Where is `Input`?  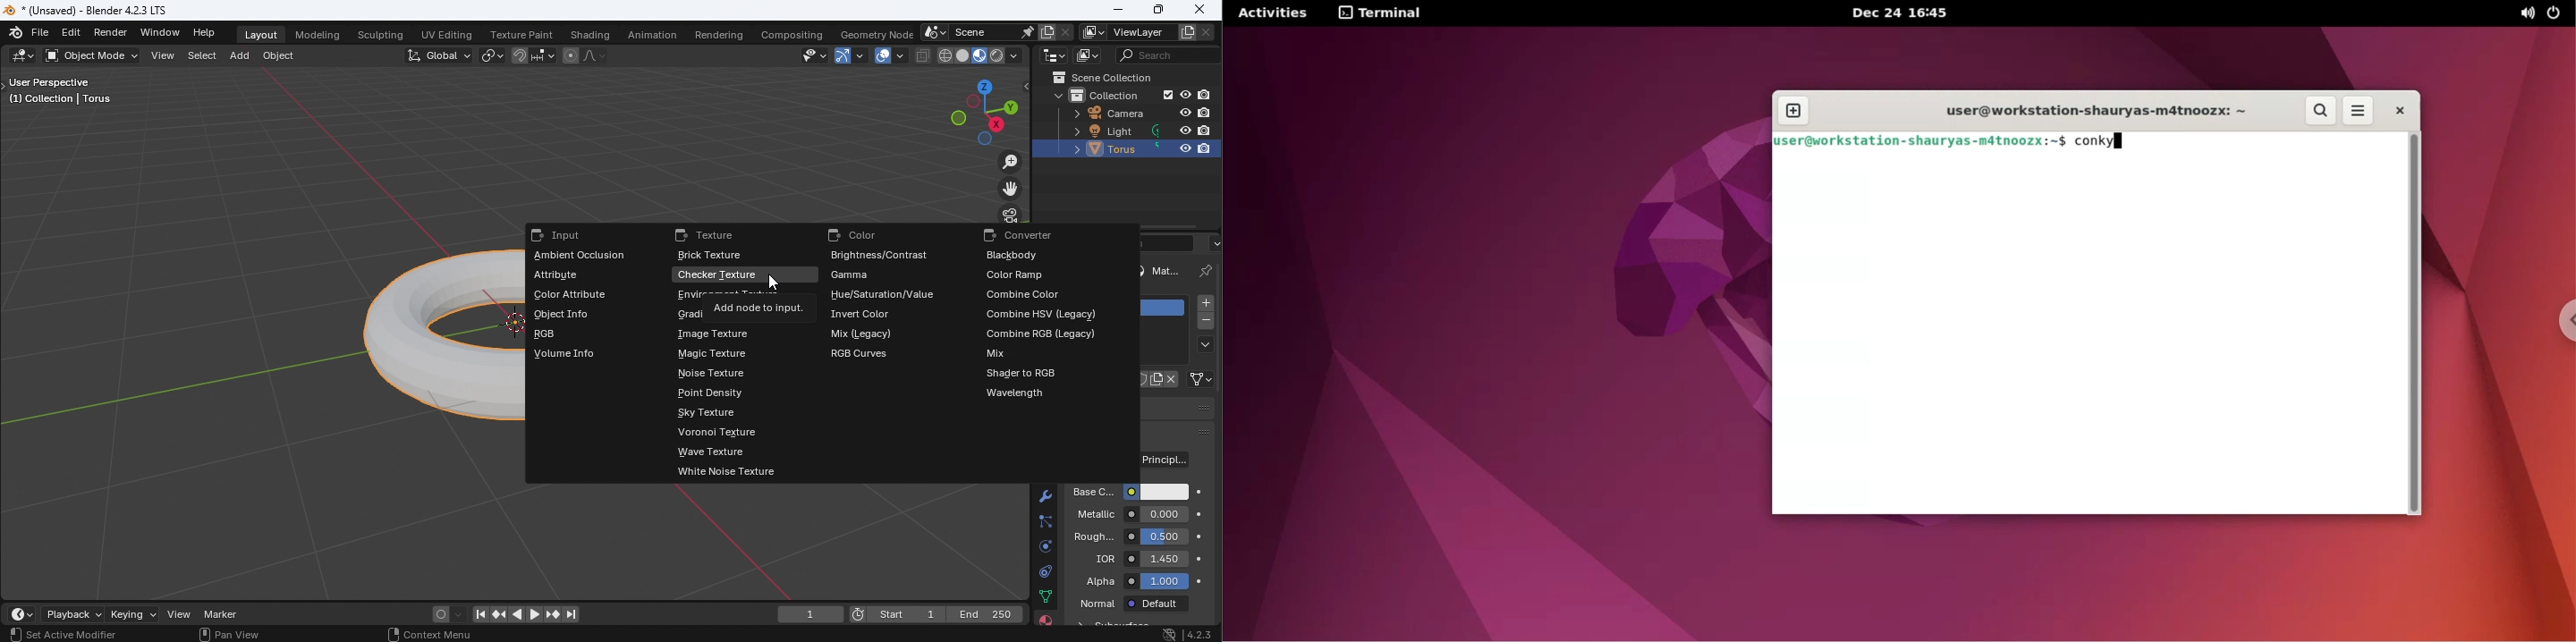 Input is located at coordinates (558, 234).